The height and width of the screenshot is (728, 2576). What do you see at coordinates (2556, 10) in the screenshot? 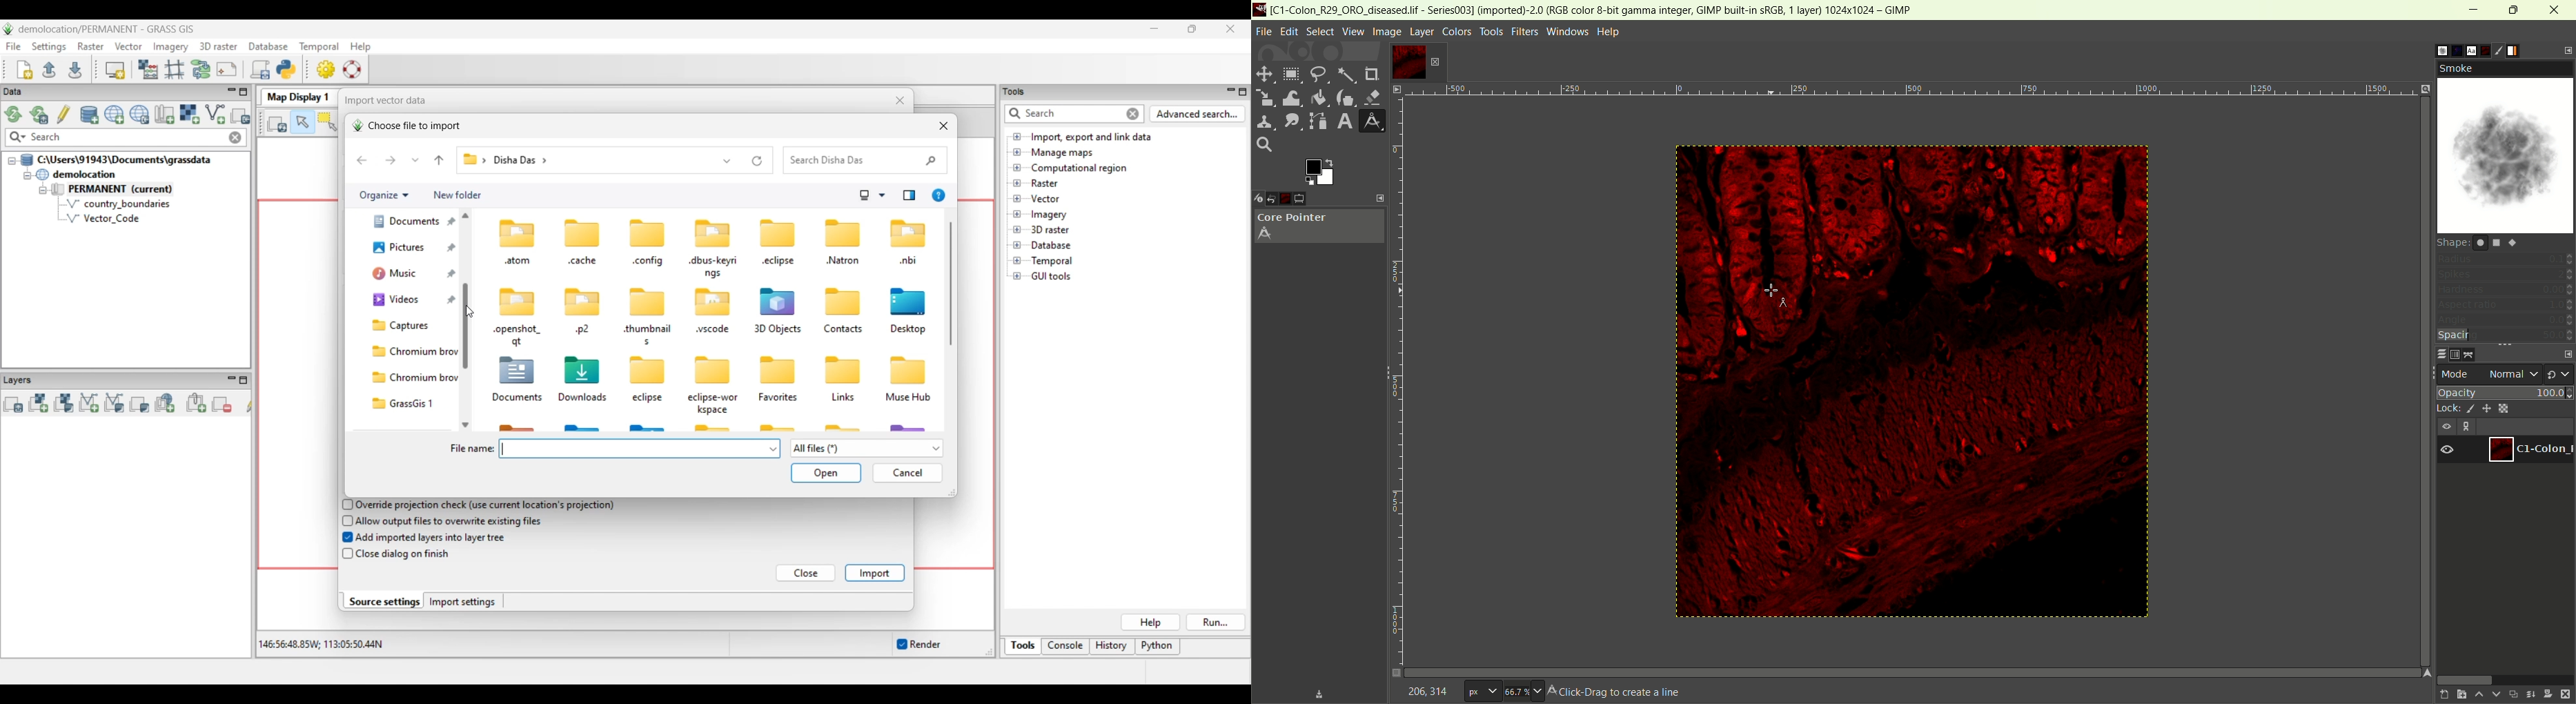
I see `close` at bounding box center [2556, 10].